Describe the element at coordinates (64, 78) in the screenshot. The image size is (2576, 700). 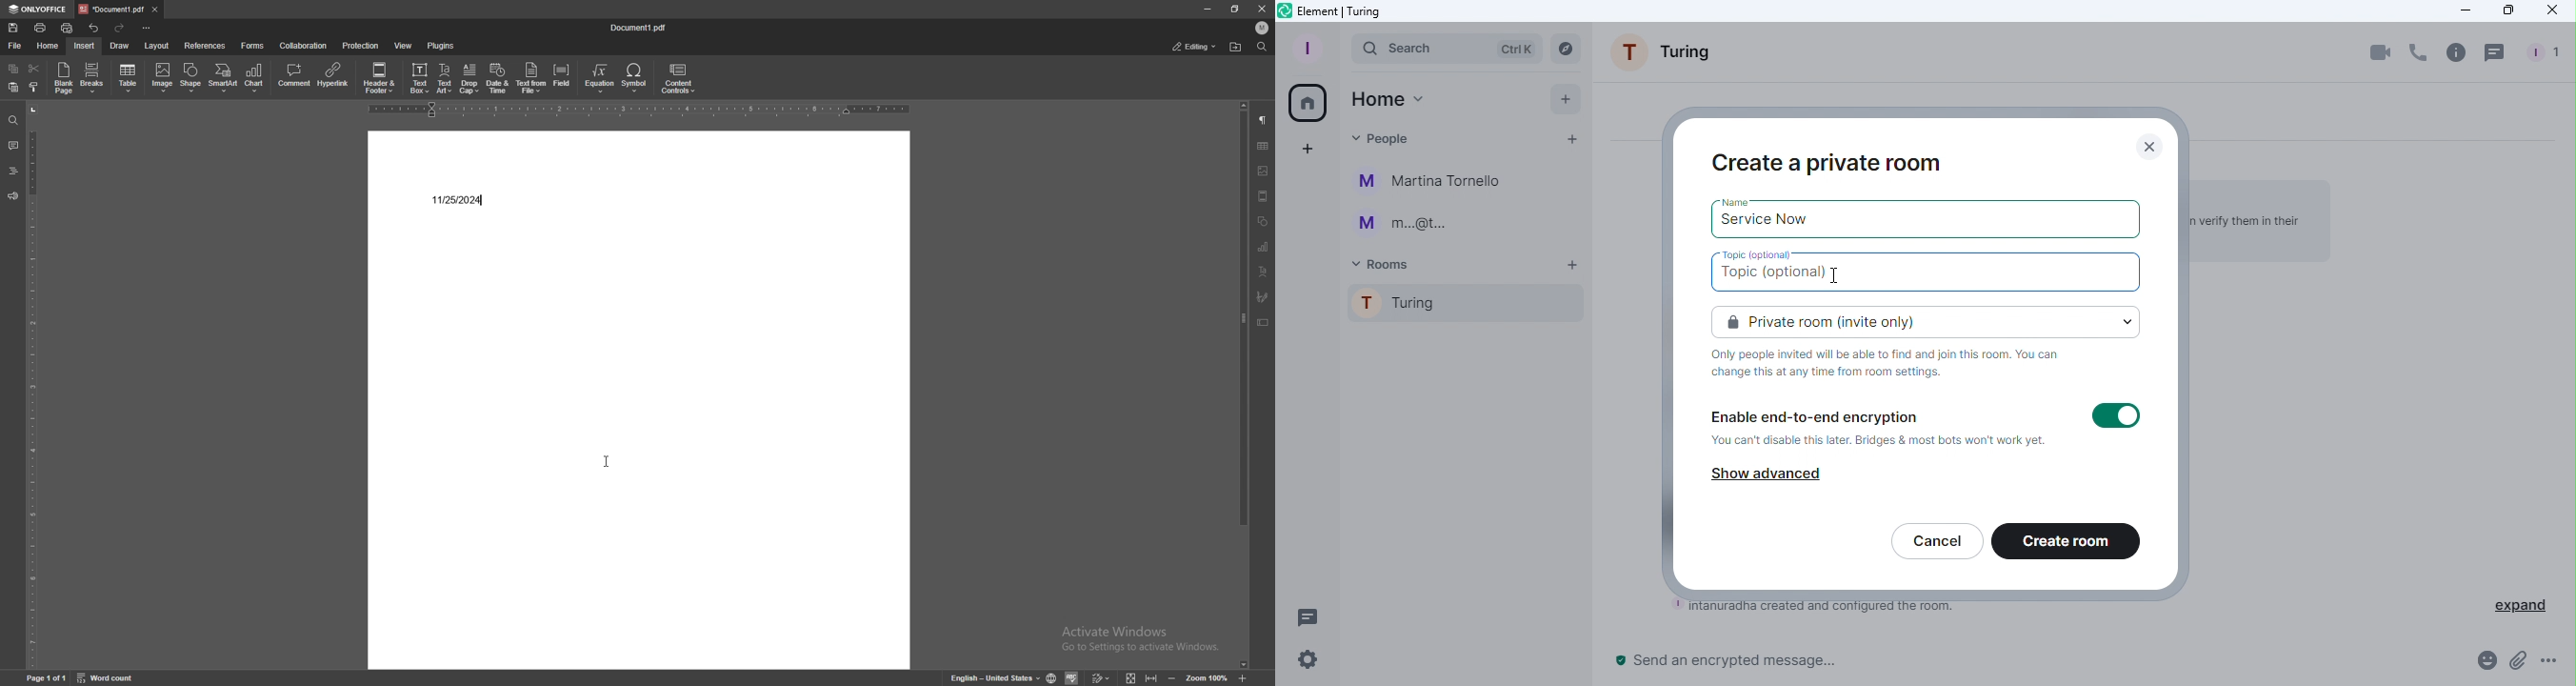
I see `blank page` at that location.